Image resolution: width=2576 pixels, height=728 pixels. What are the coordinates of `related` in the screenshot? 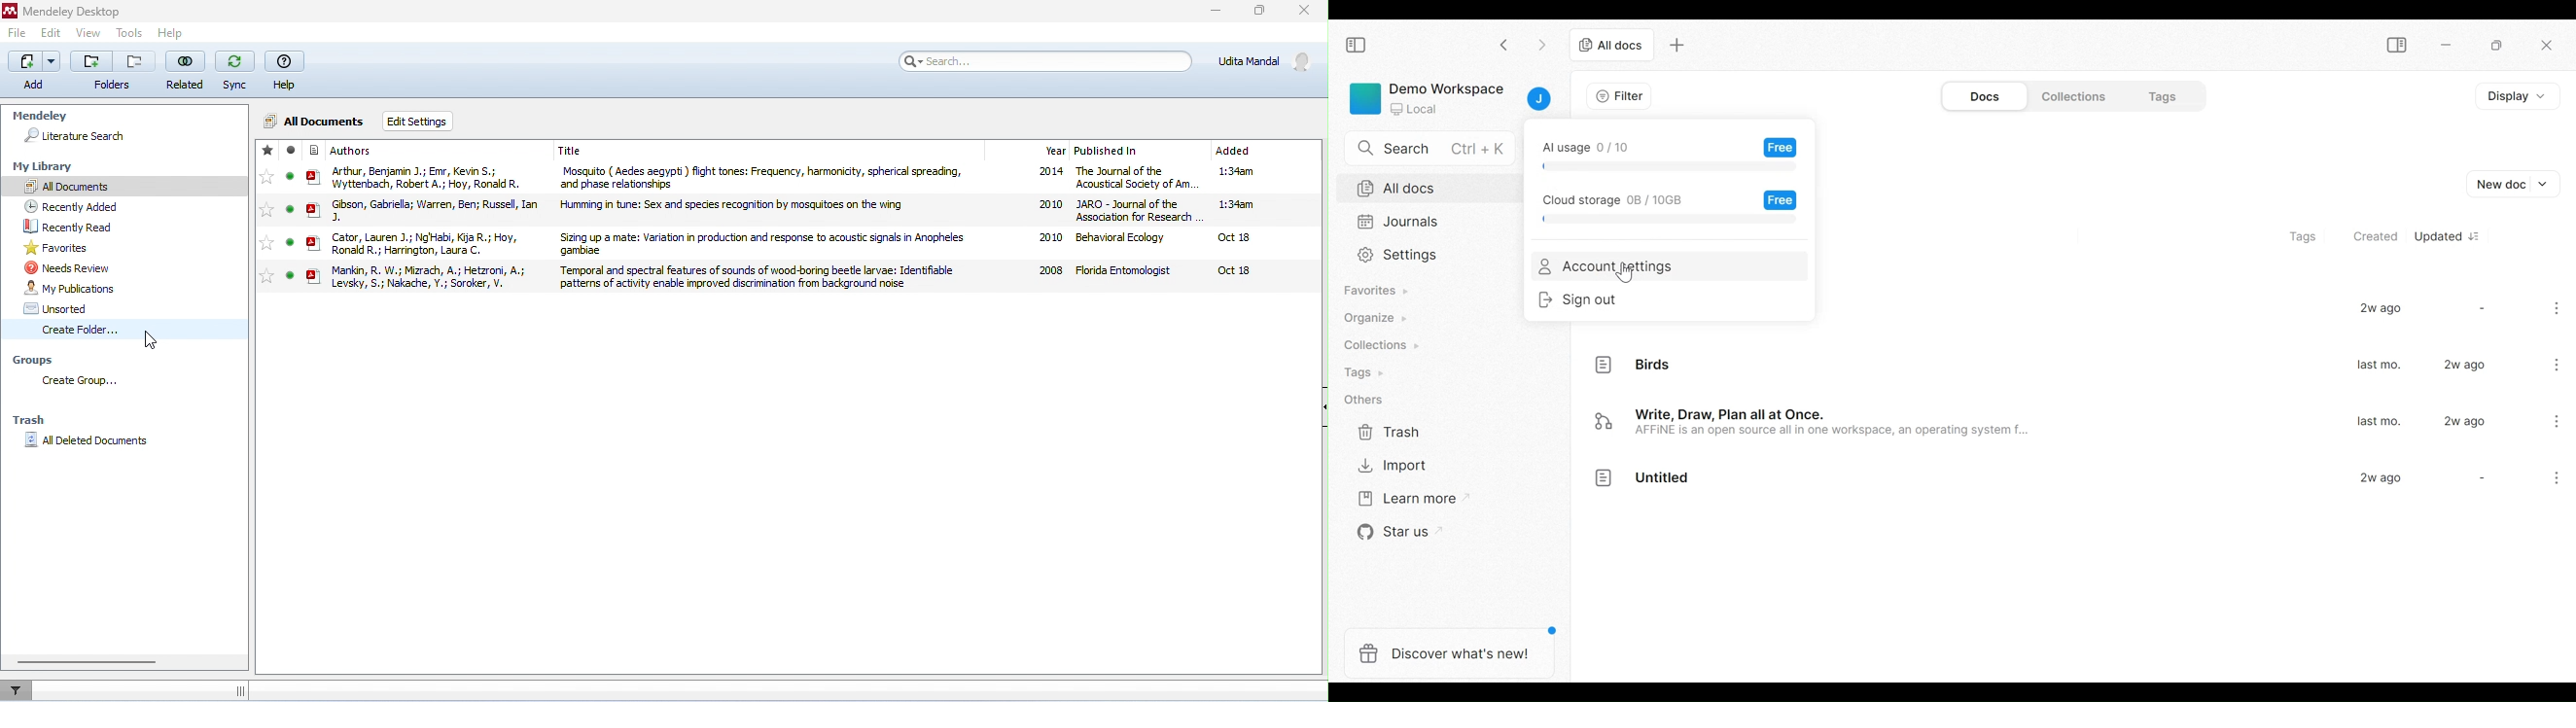 It's located at (185, 70).